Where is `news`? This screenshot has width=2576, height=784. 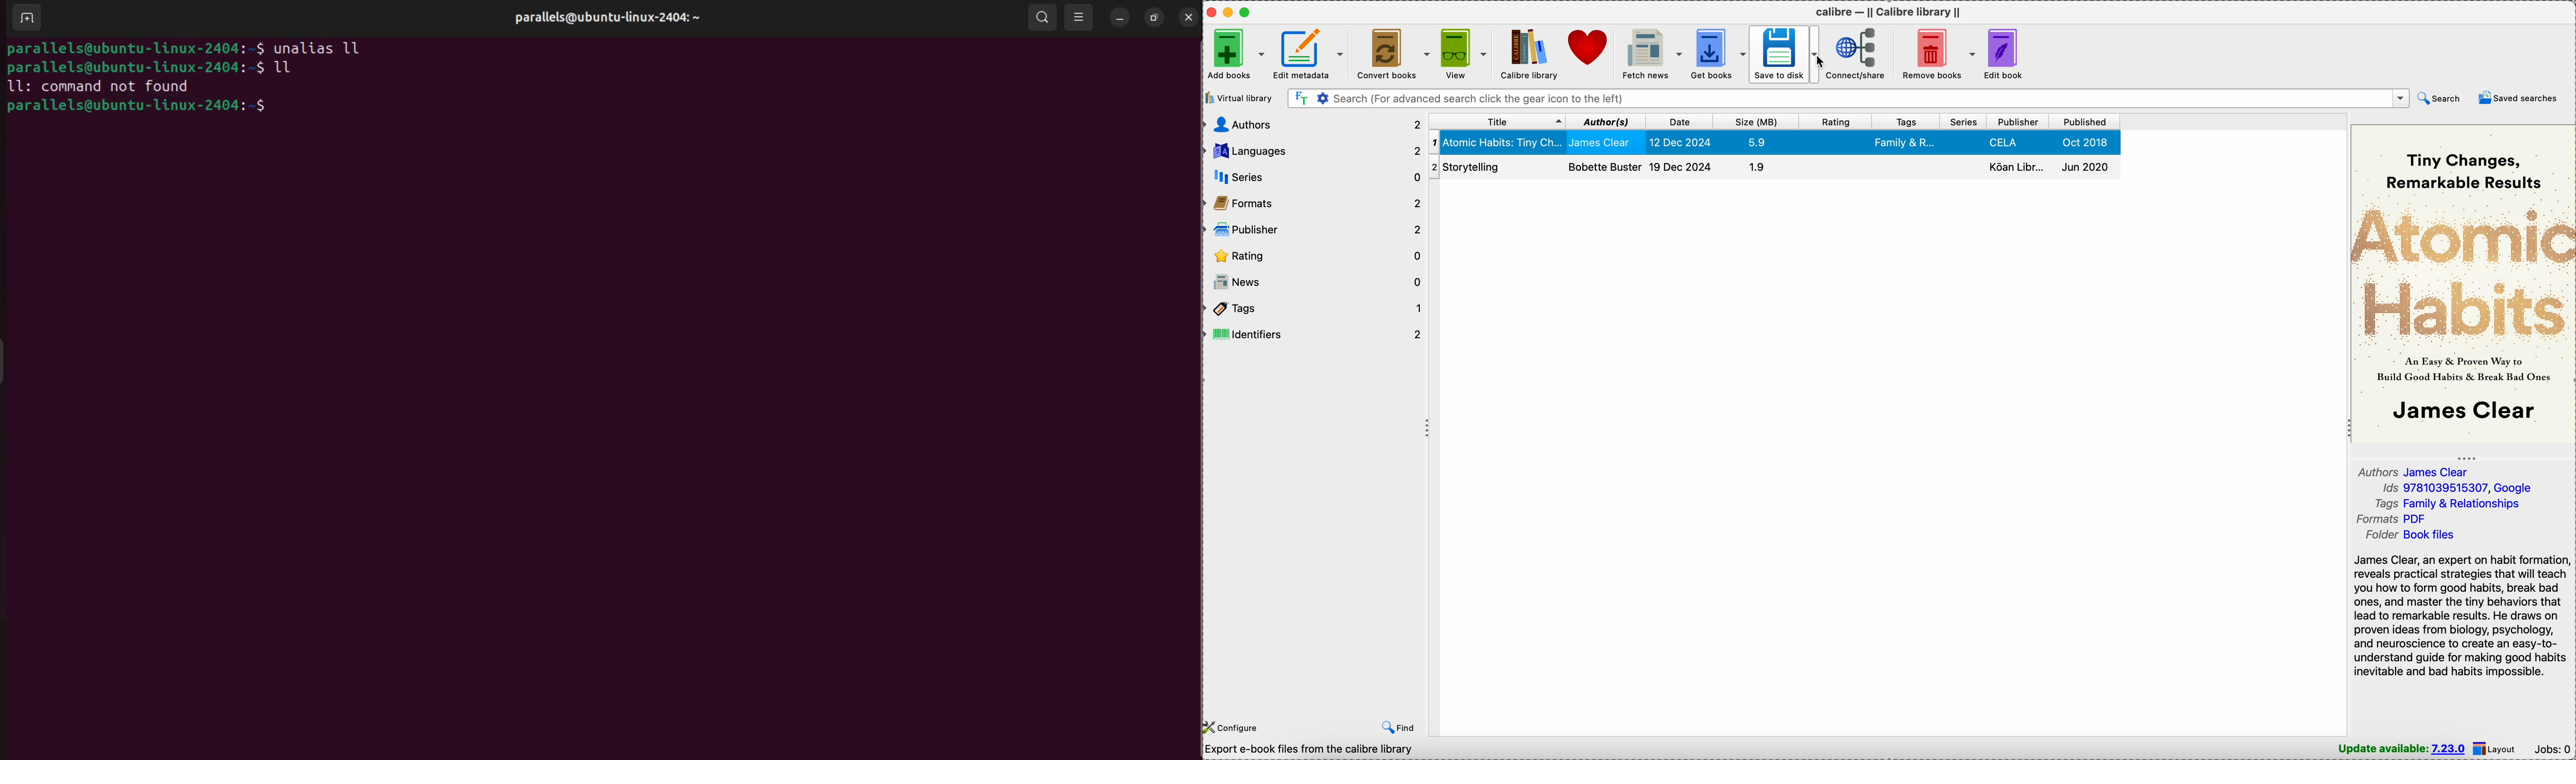 news is located at coordinates (1316, 283).